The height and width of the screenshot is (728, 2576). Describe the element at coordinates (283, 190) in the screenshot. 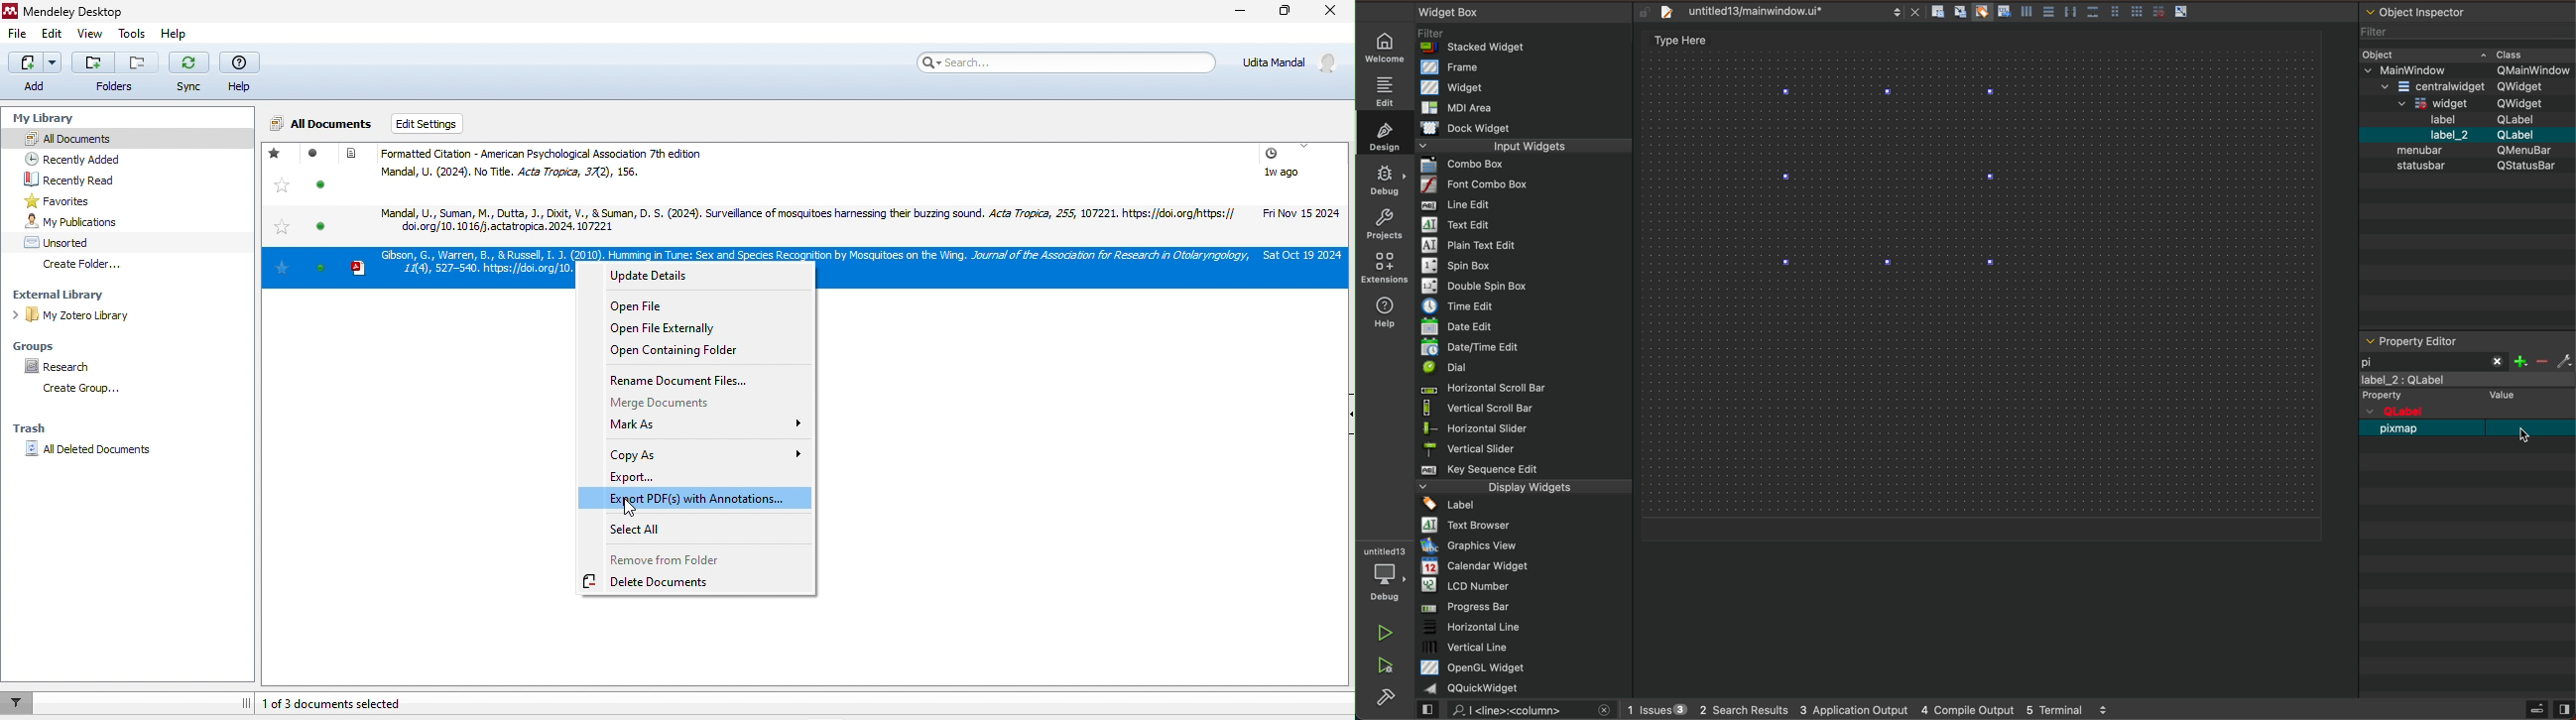

I see `add this reference to favourites` at that location.